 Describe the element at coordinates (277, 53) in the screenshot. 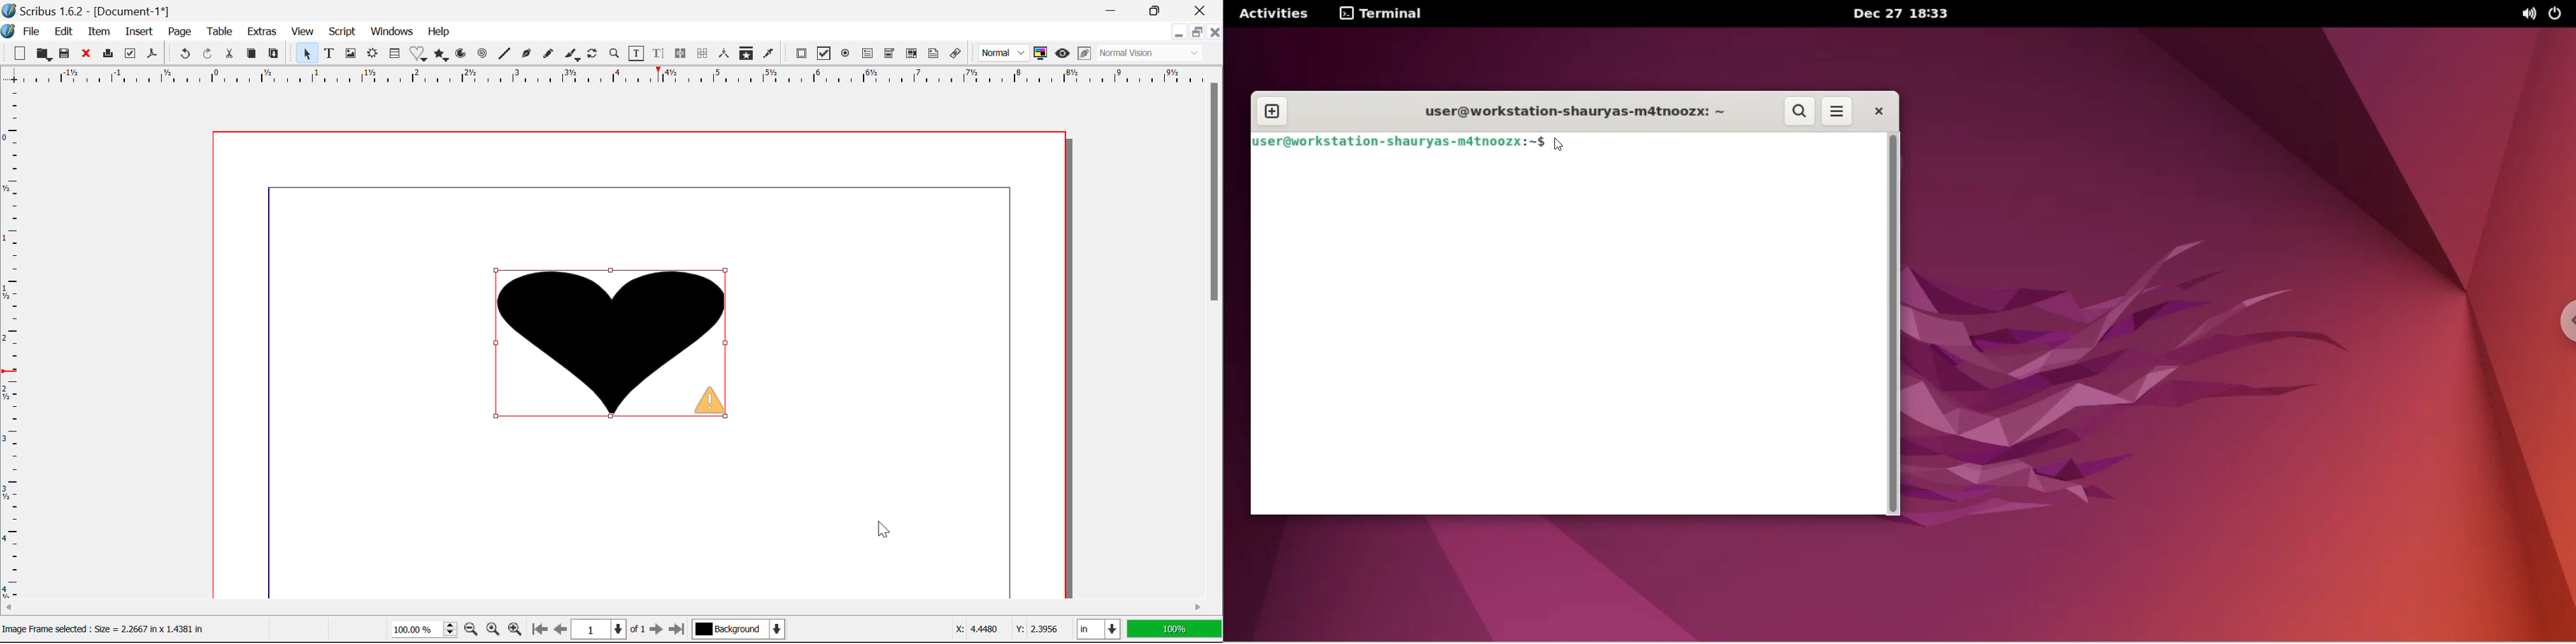

I see `Paste` at that location.